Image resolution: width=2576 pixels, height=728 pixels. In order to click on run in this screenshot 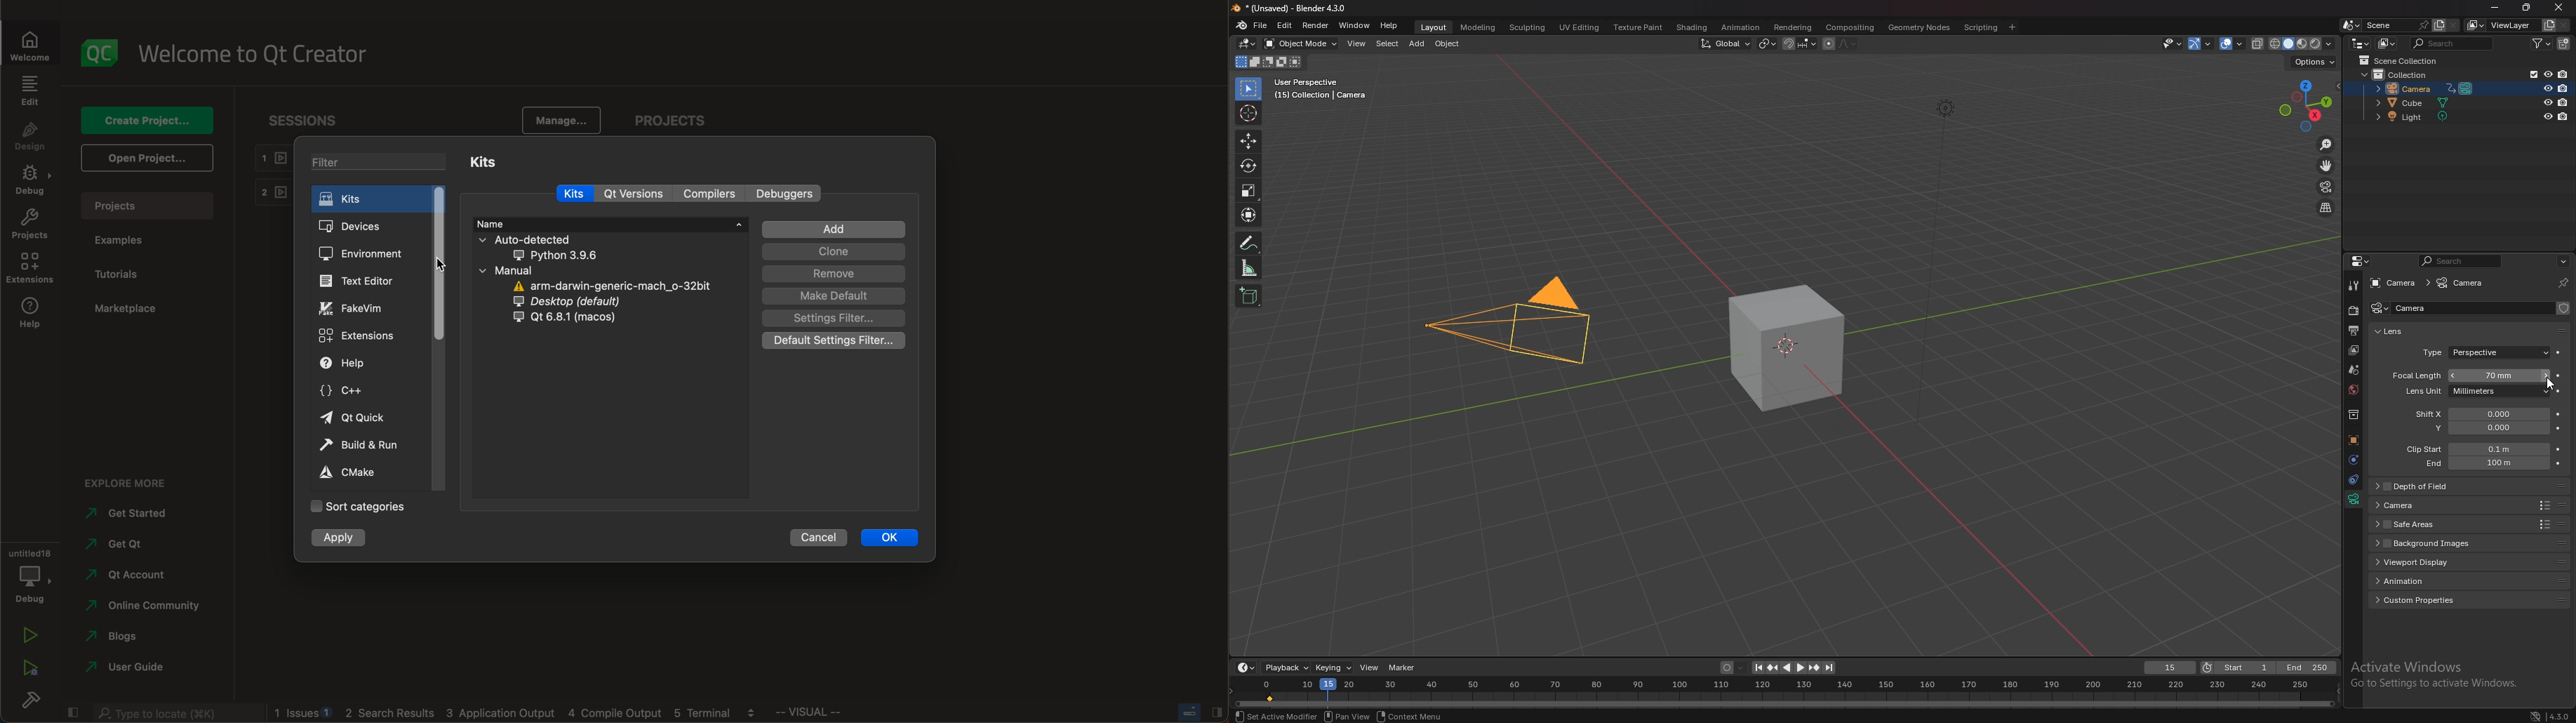, I will do `click(26, 637)`.